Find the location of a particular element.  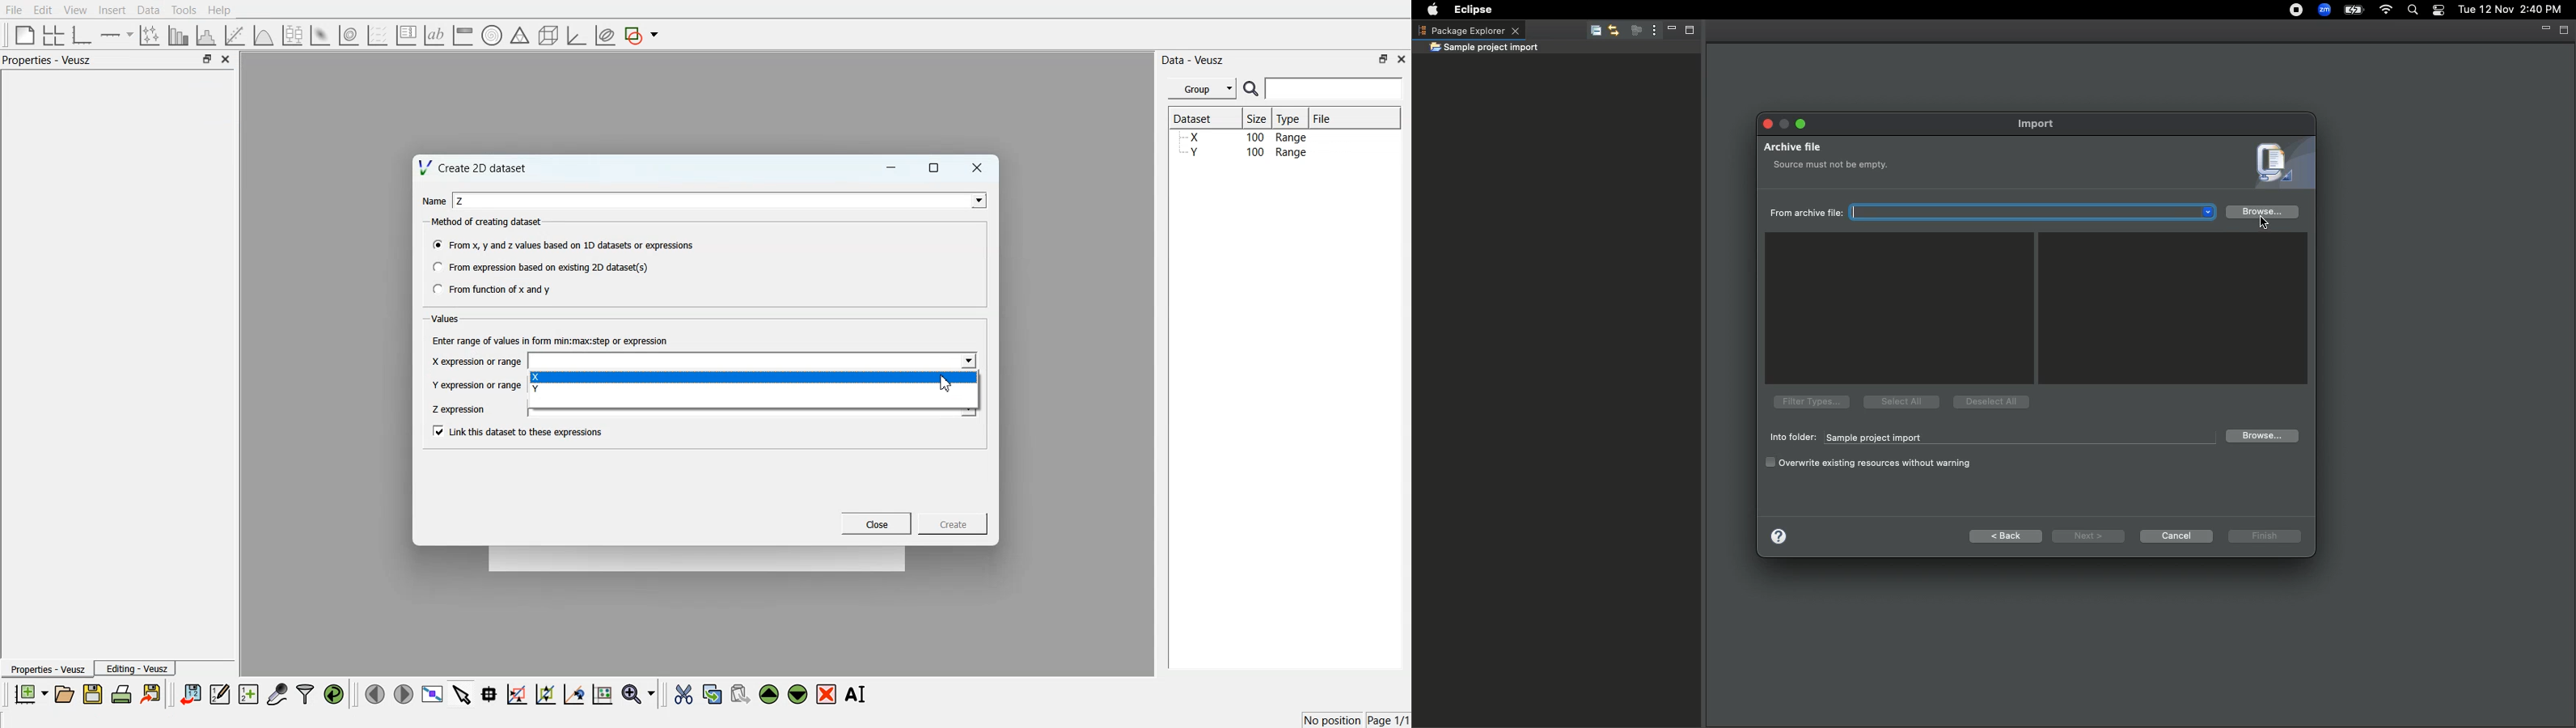

Import dataset from veusz is located at coordinates (190, 693).